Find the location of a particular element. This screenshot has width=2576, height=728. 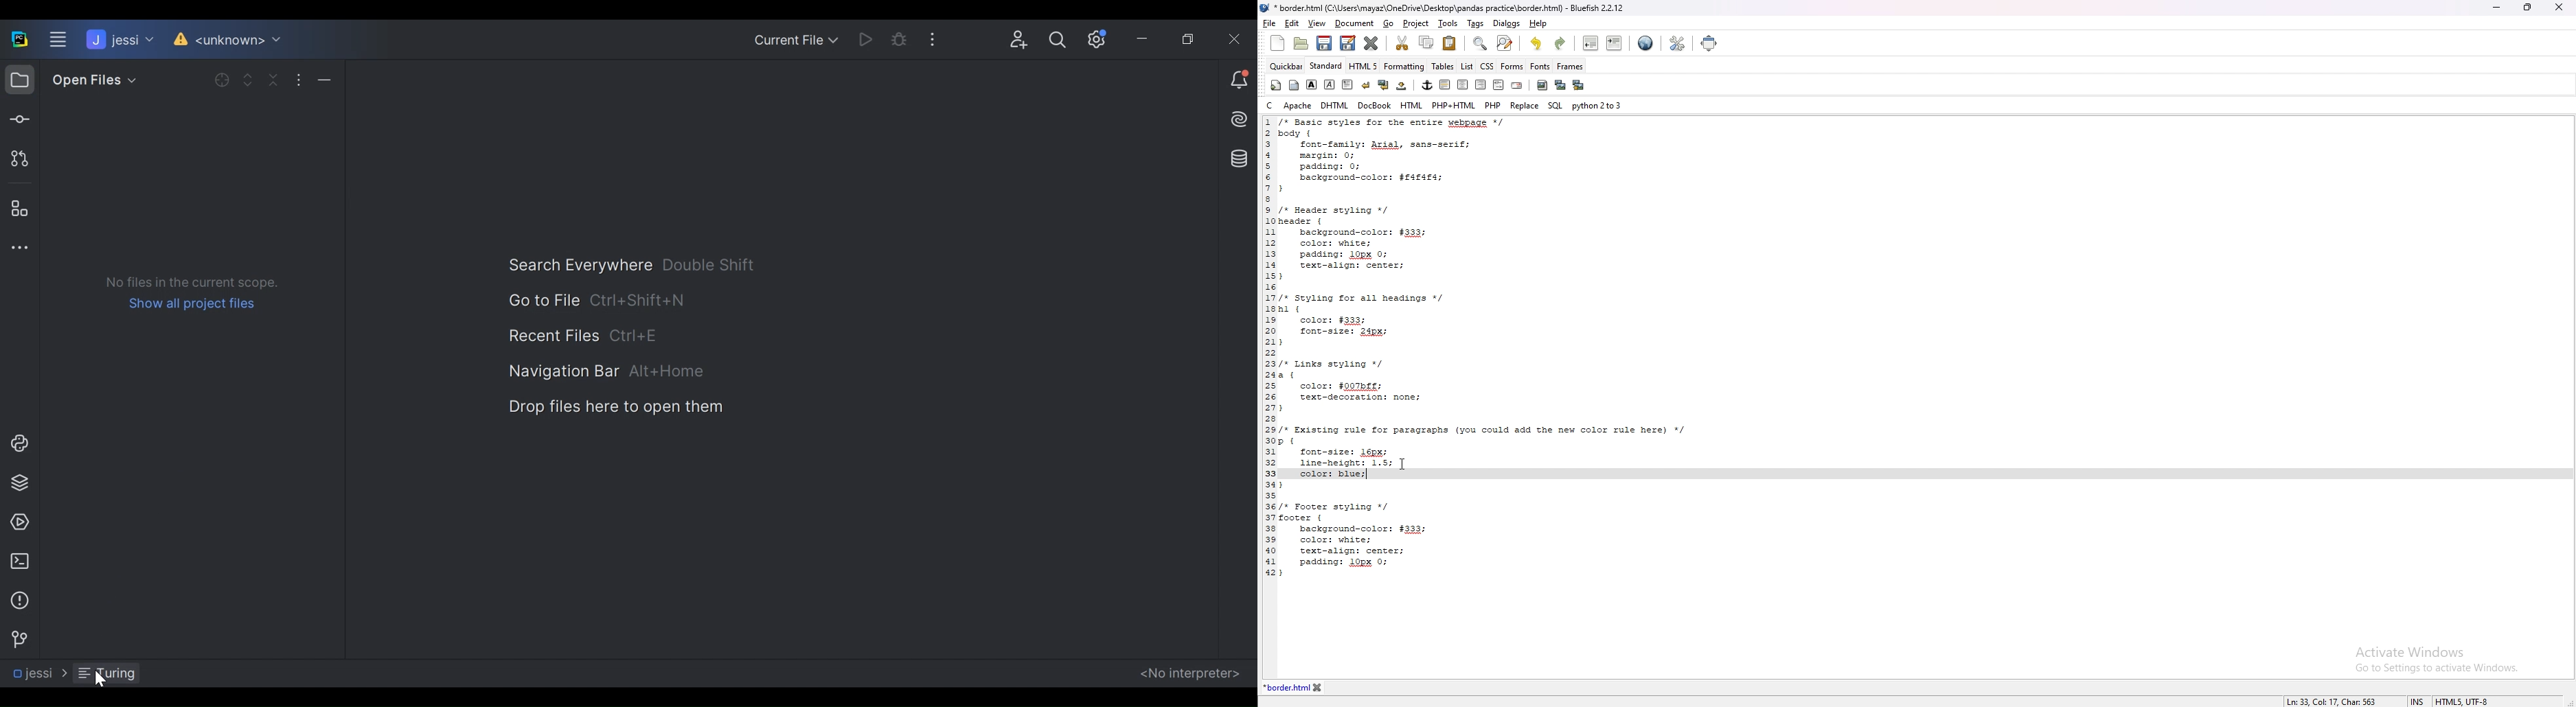

Go to File Shortcut is located at coordinates (593, 300).